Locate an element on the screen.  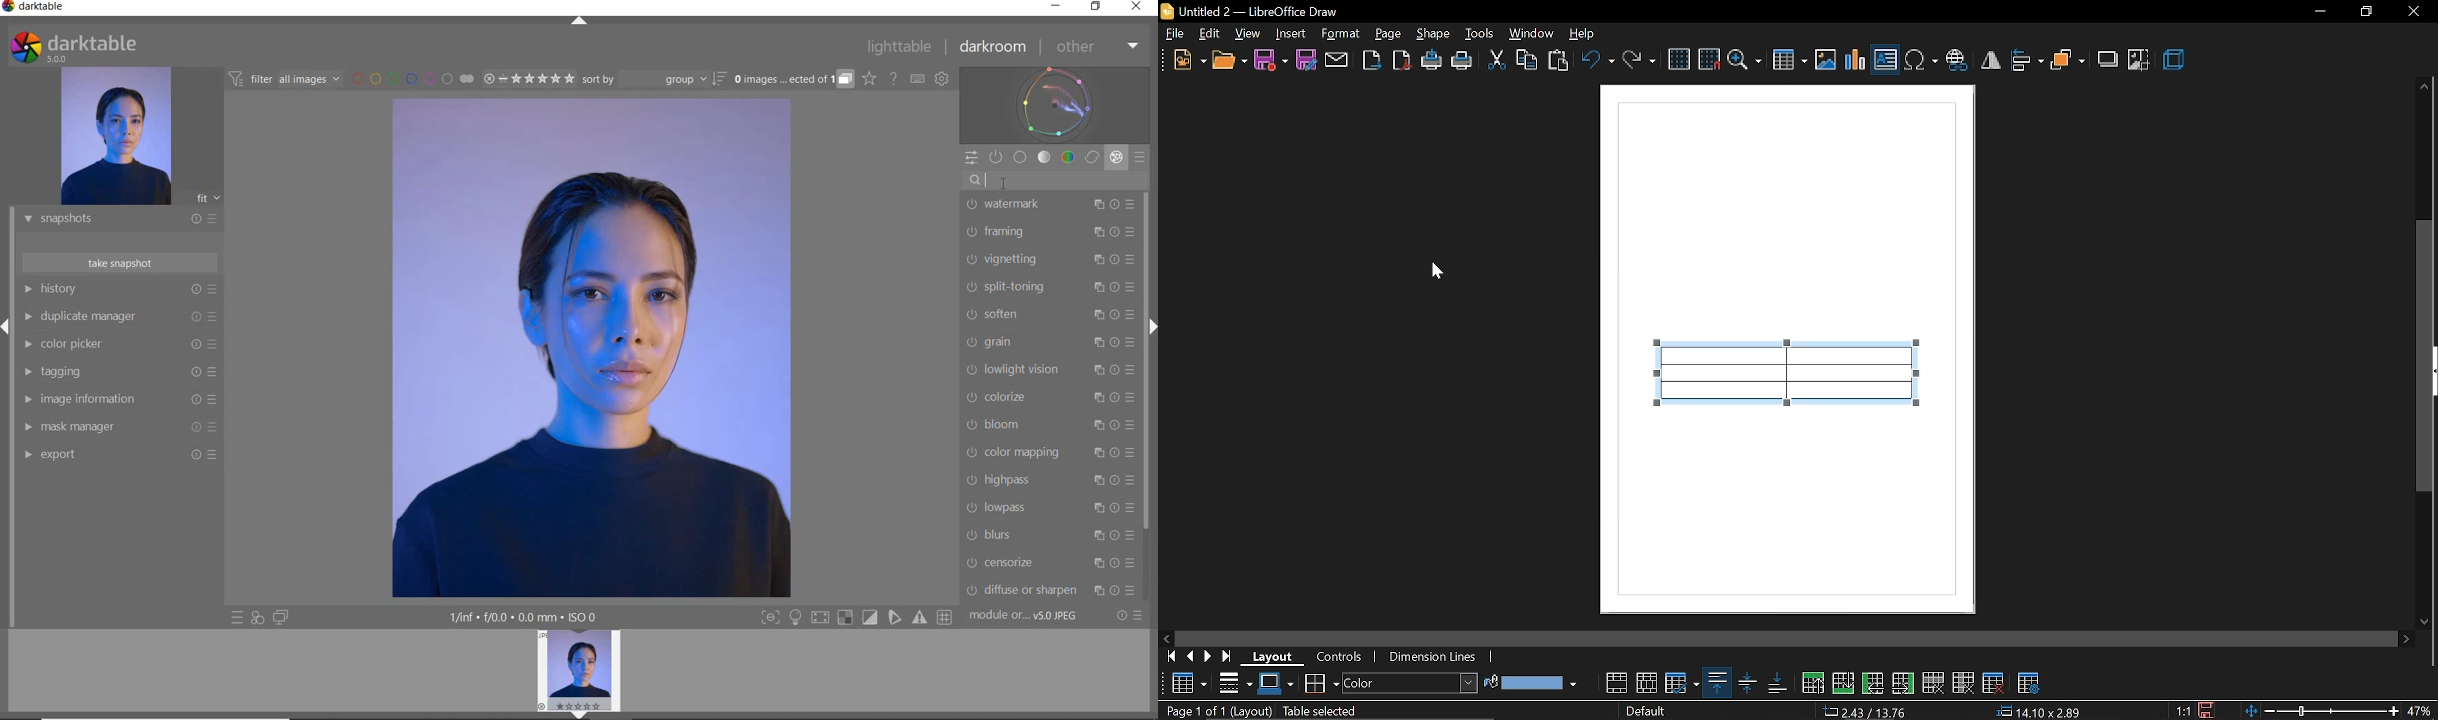
format is located at coordinates (1340, 34).